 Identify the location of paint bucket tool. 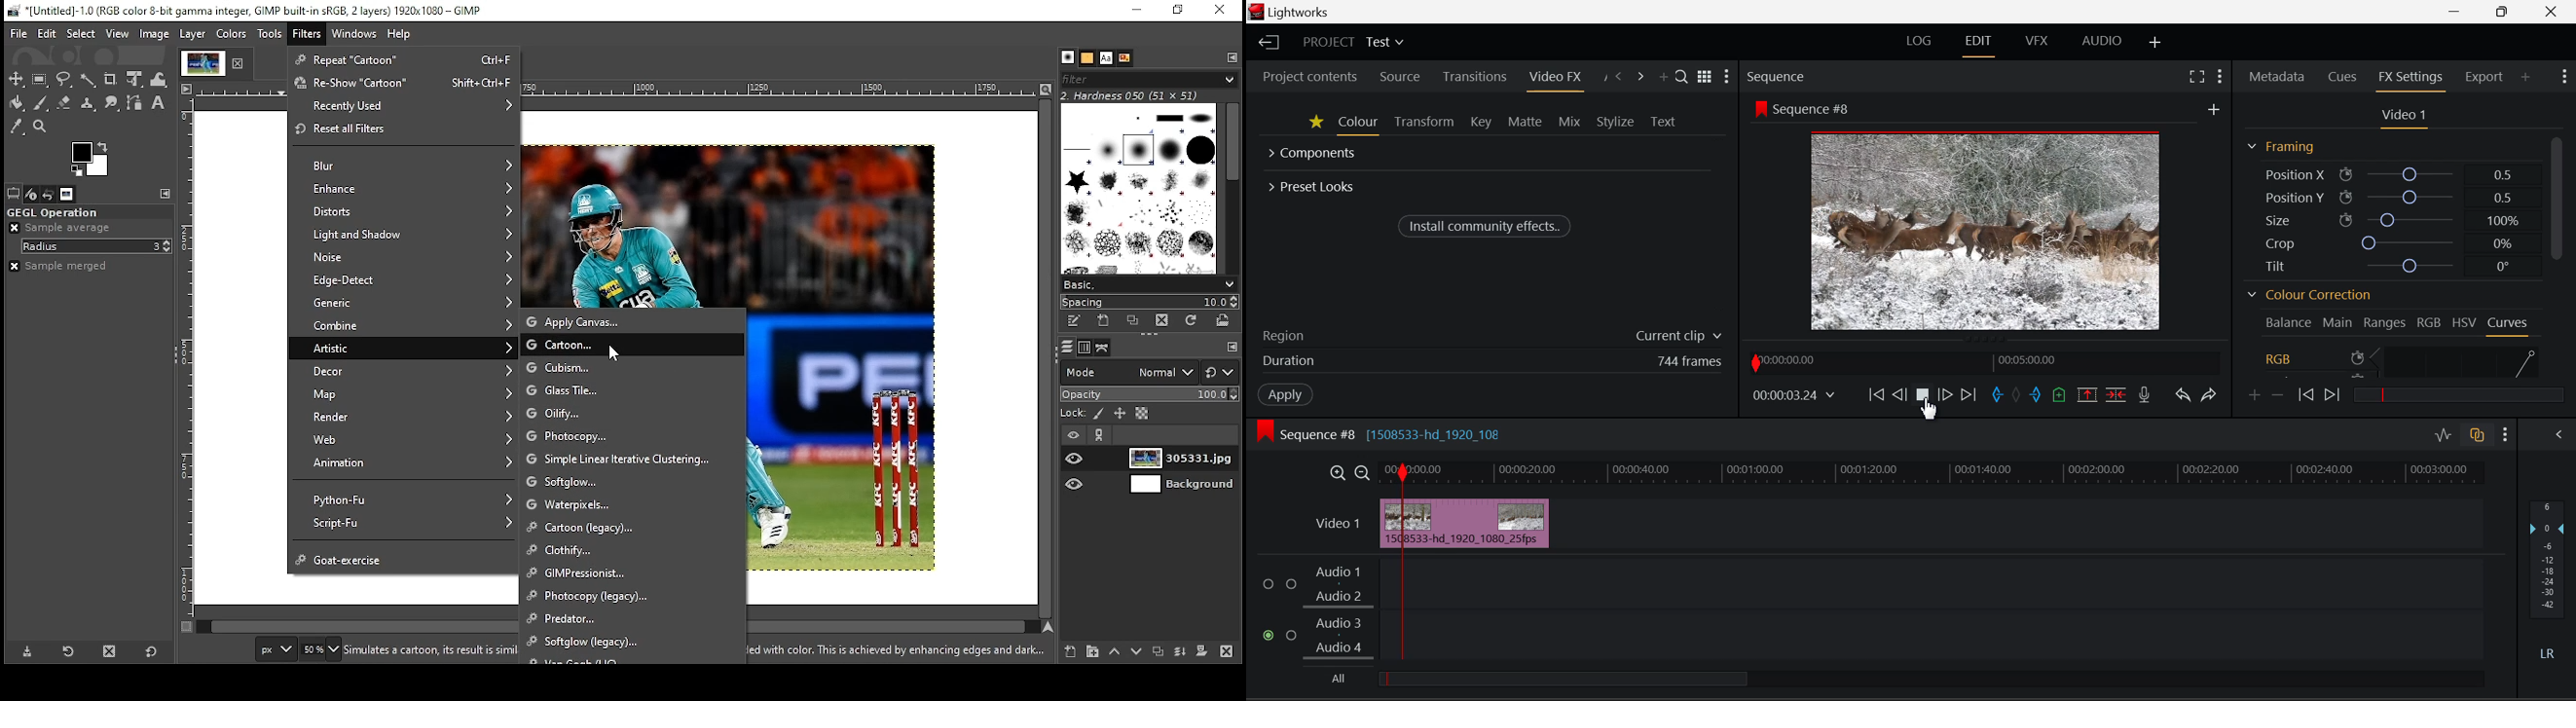
(18, 102).